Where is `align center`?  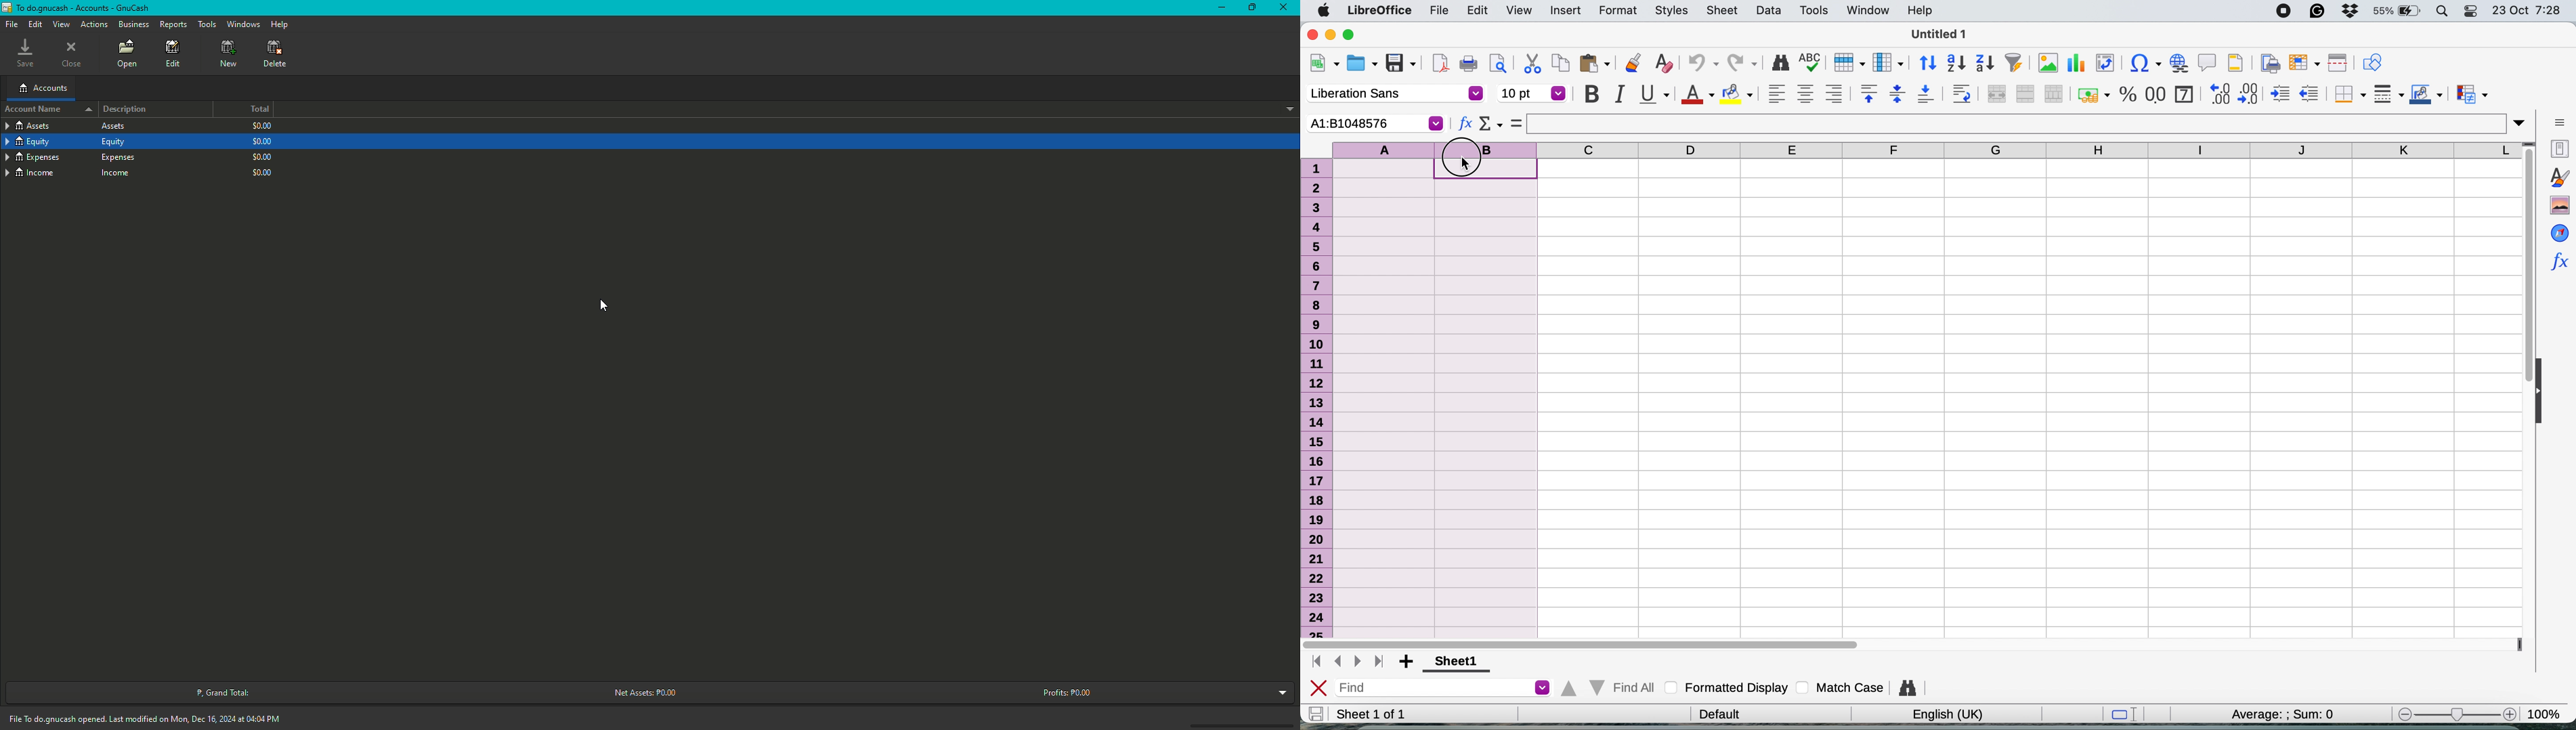 align center is located at coordinates (1805, 93).